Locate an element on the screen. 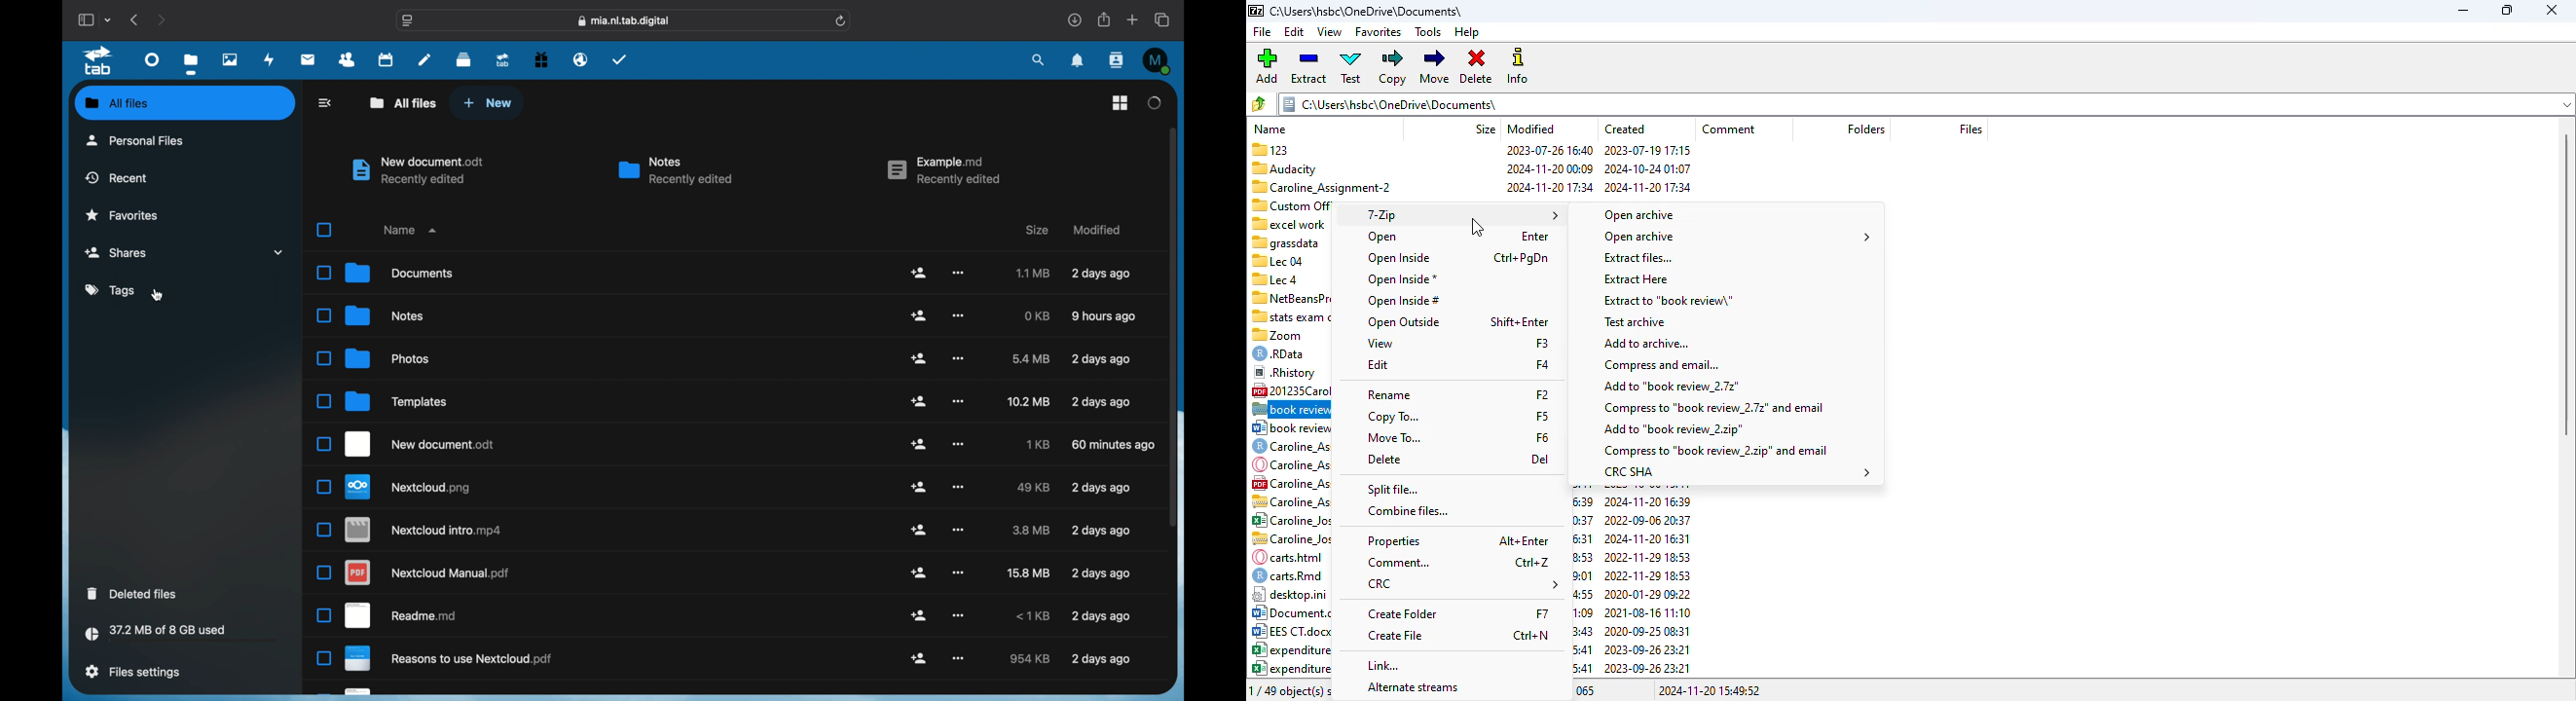 This screenshot has height=728, width=2576. Lec 4 is located at coordinates (1277, 278).